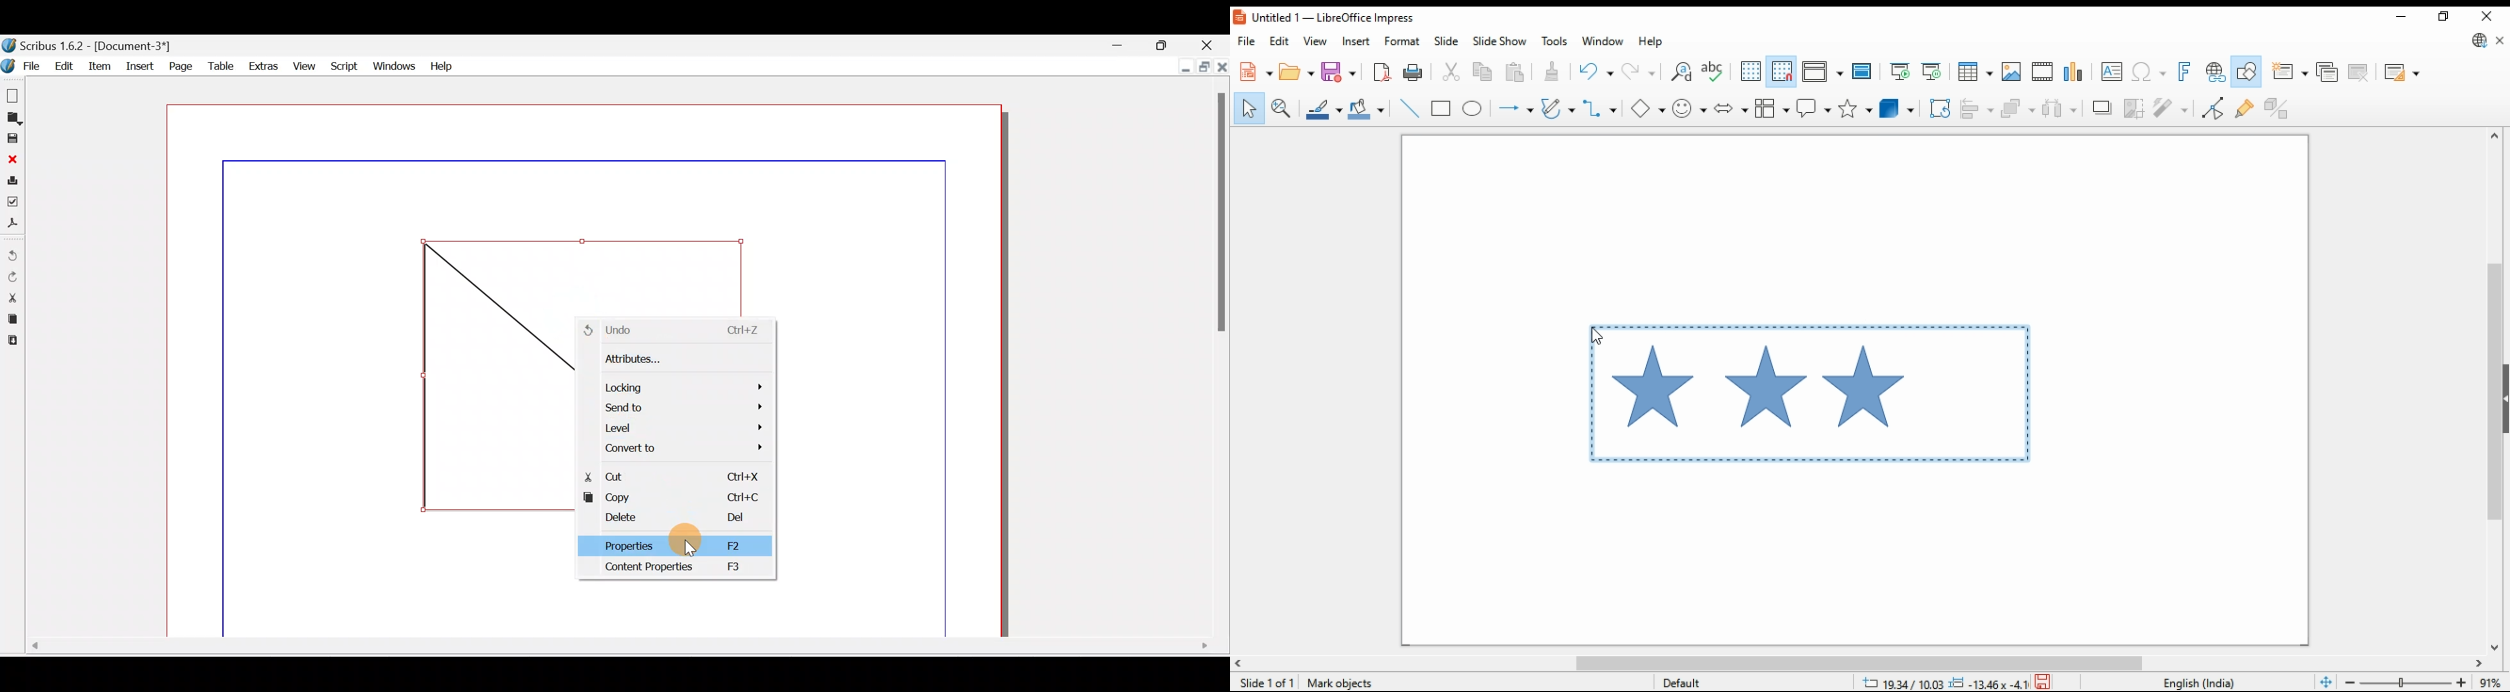 Image resolution: width=2520 pixels, height=700 pixels. What do you see at coordinates (15, 277) in the screenshot?
I see `Redo` at bounding box center [15, 277].